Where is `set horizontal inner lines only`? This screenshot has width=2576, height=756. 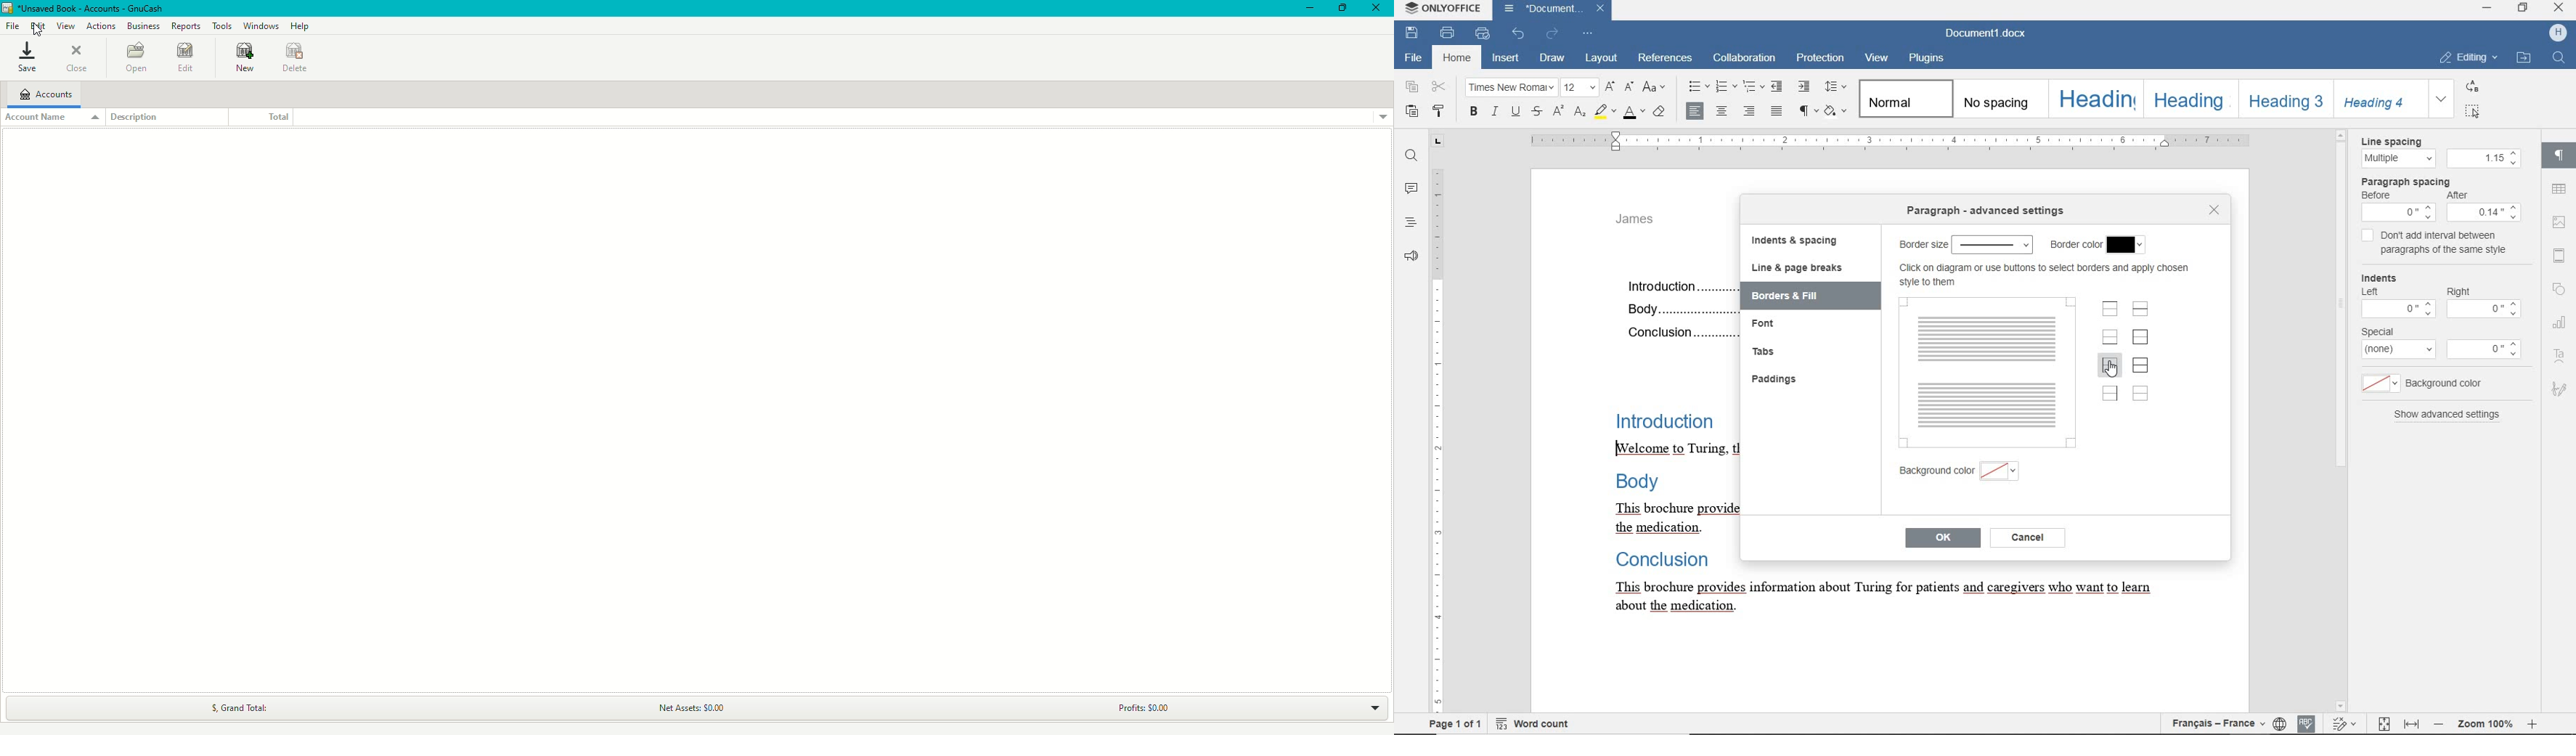 set horizontal inner lines only is located at coordinates (2141, 310).